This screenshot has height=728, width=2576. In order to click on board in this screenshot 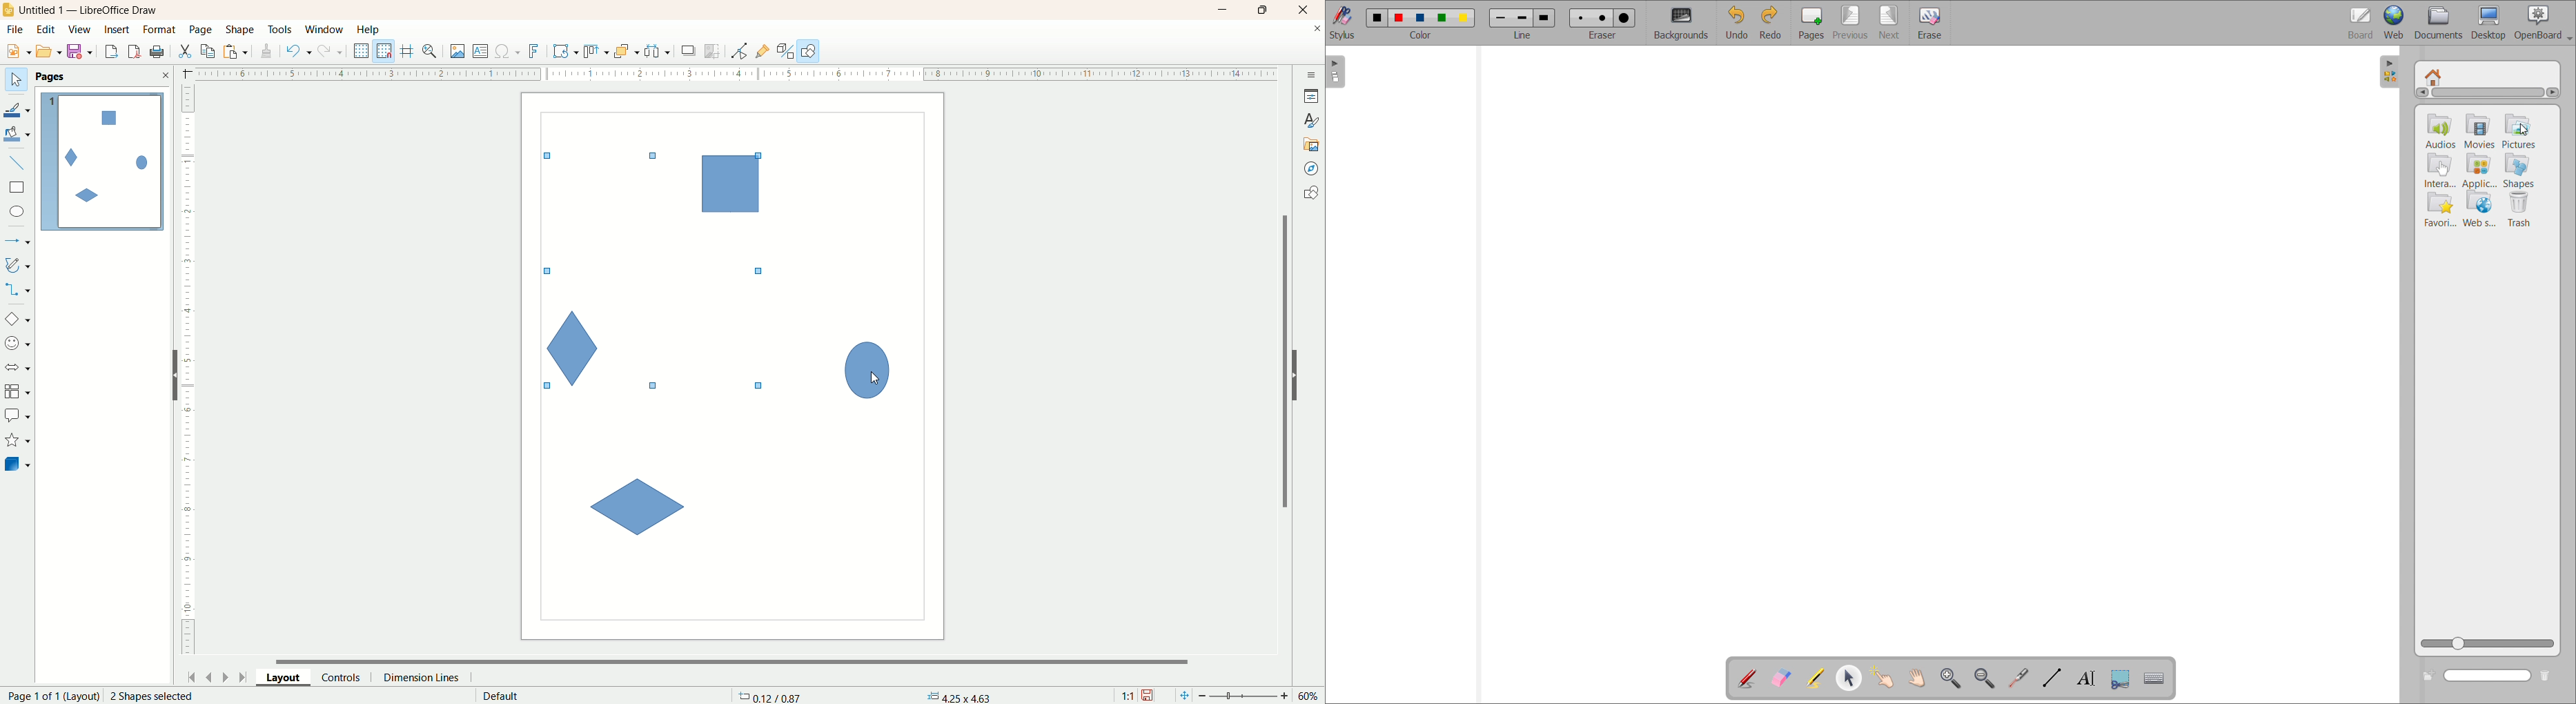, I will do `click(2361, 23)`.